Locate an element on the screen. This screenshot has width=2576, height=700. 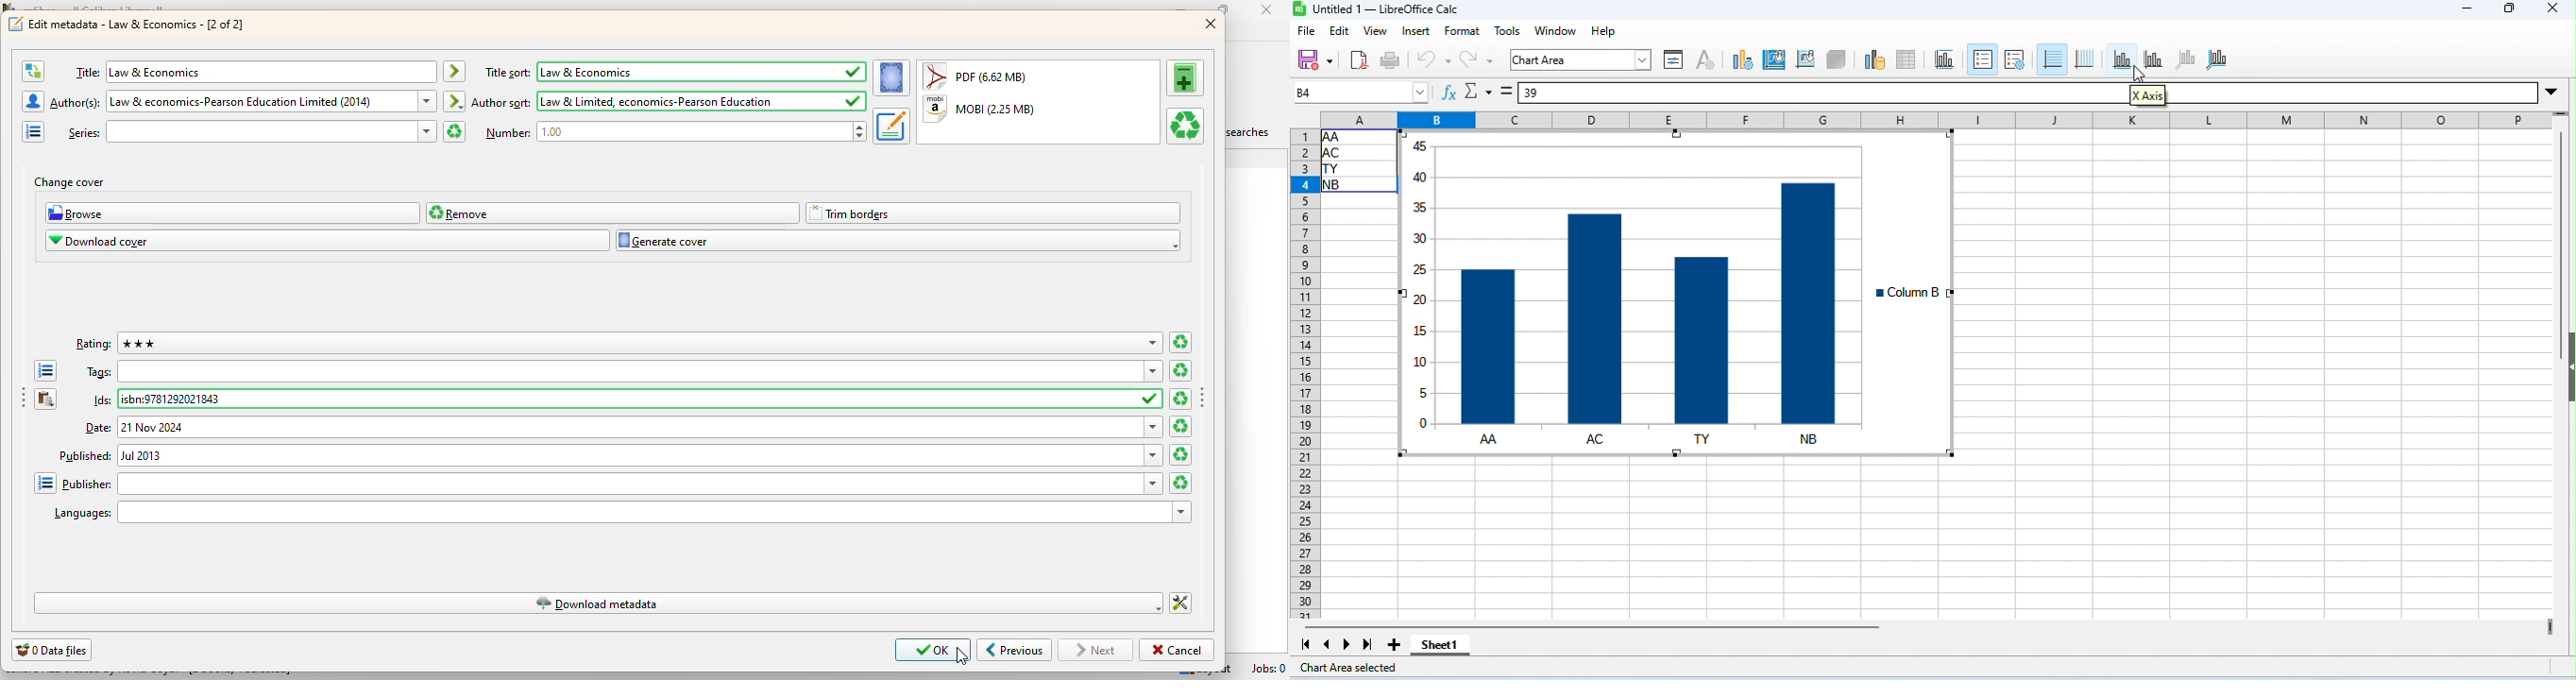
trim borders is located at coordinates (994, 213).